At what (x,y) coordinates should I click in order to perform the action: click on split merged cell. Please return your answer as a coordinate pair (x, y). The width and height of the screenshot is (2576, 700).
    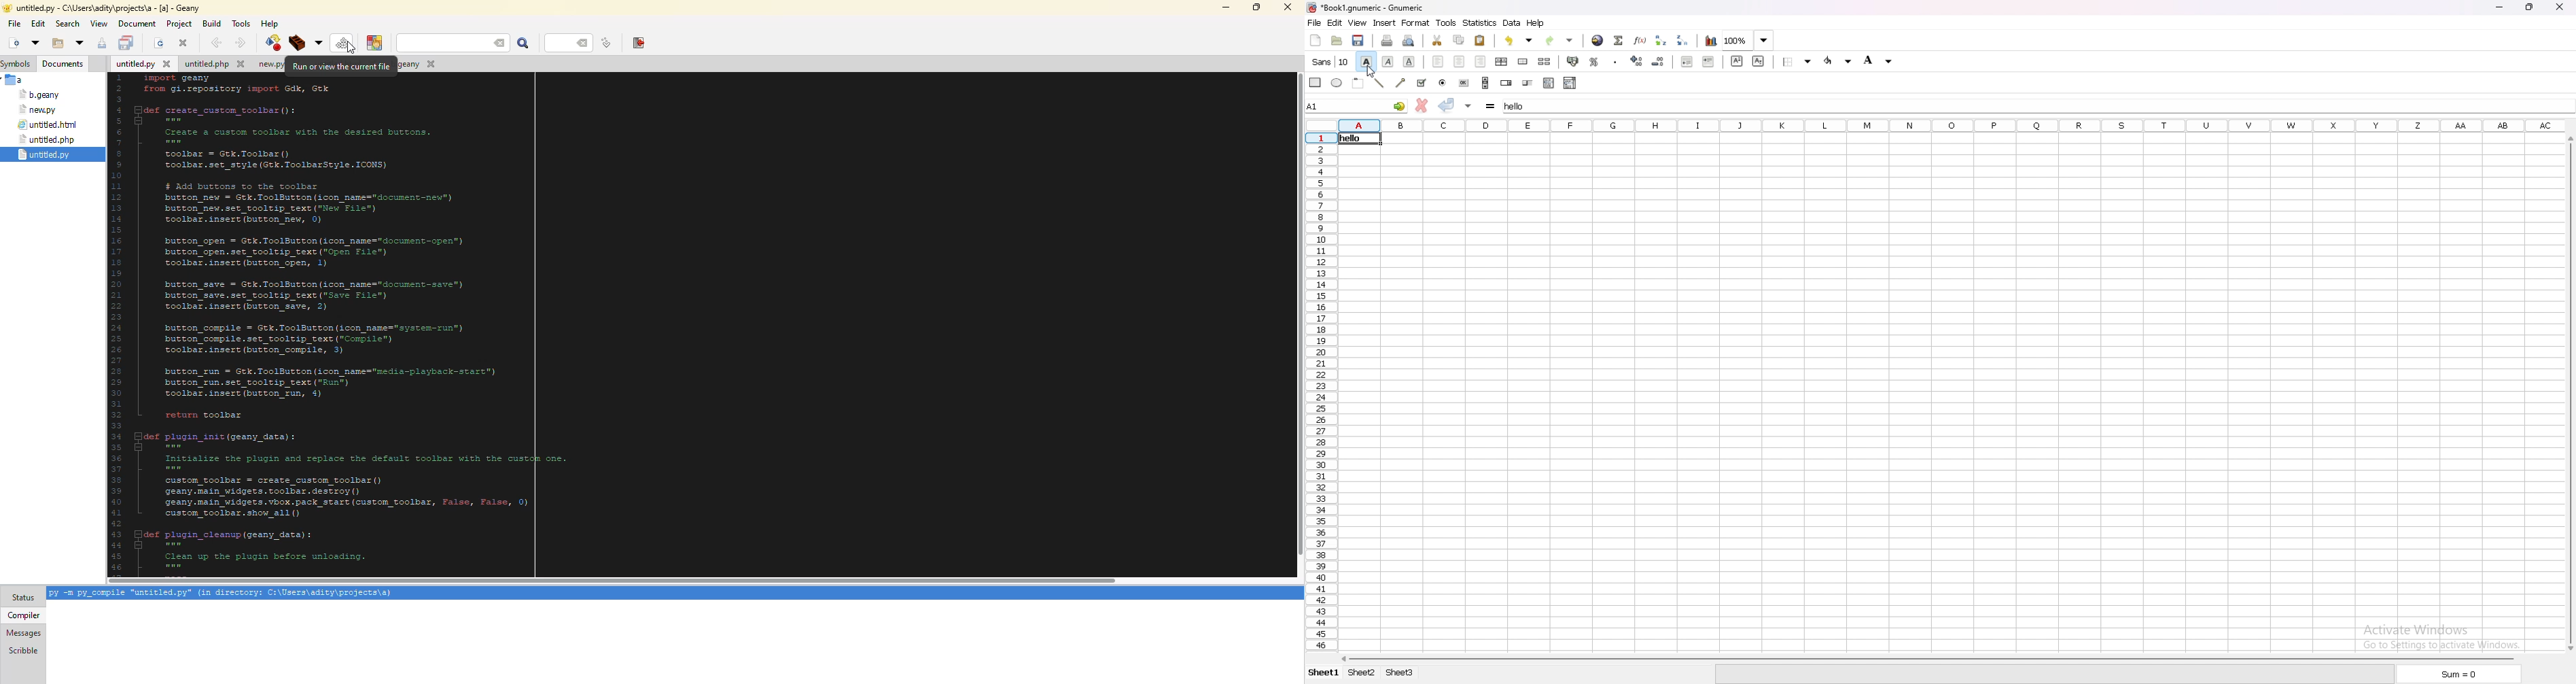
    Looking at the image, I should click on (1546, 61).